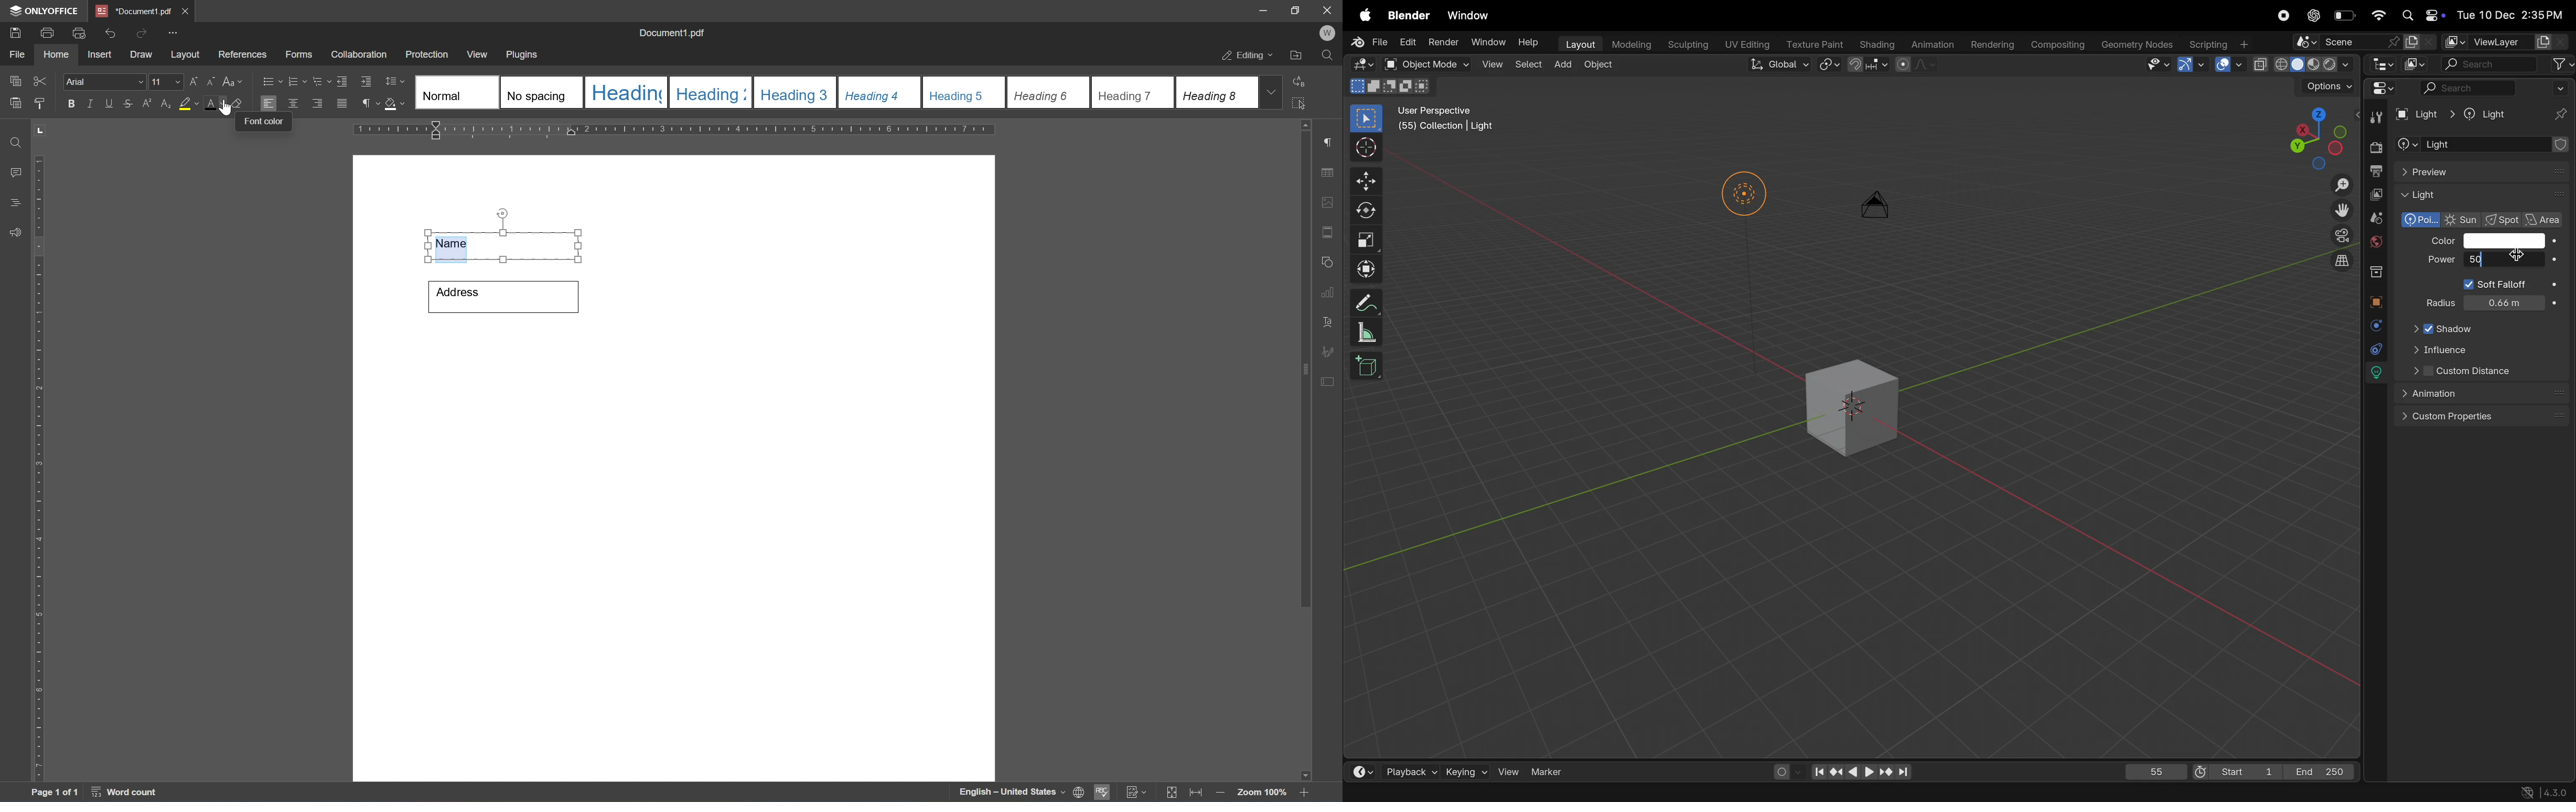  I want to click on font color, so click(214, 103).